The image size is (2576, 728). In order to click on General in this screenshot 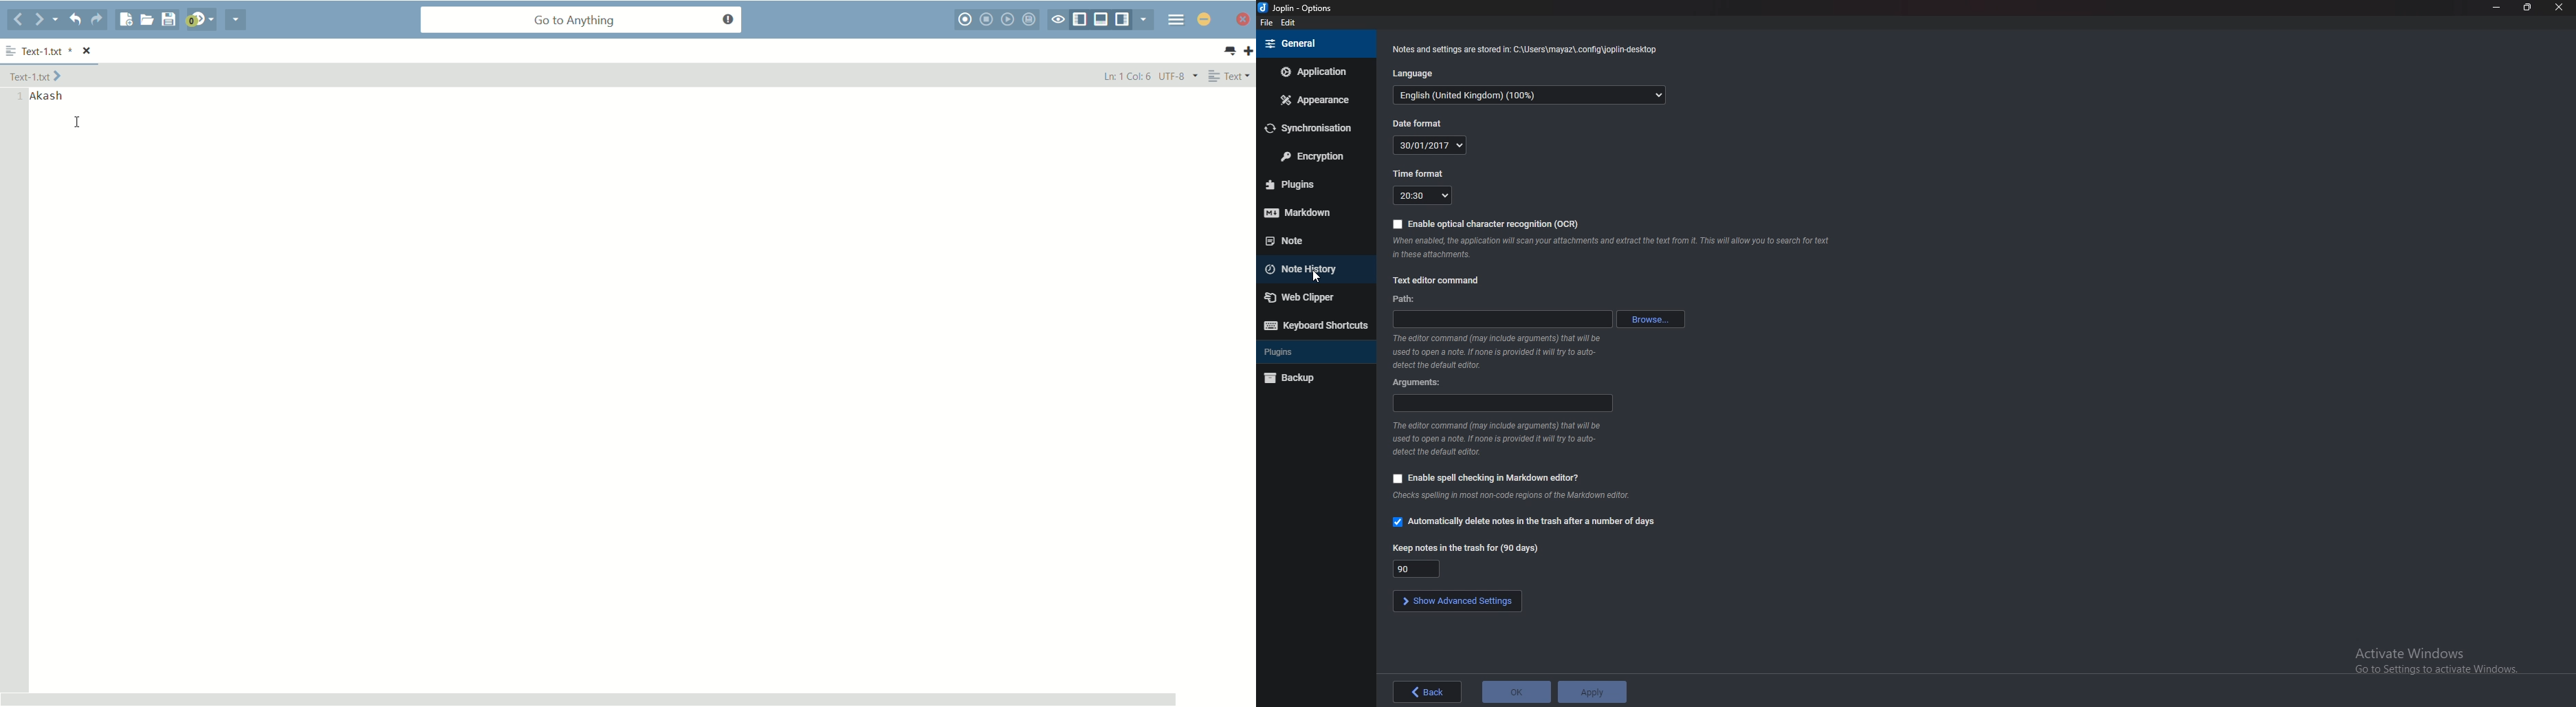, I will do `click(1312, 43)`.